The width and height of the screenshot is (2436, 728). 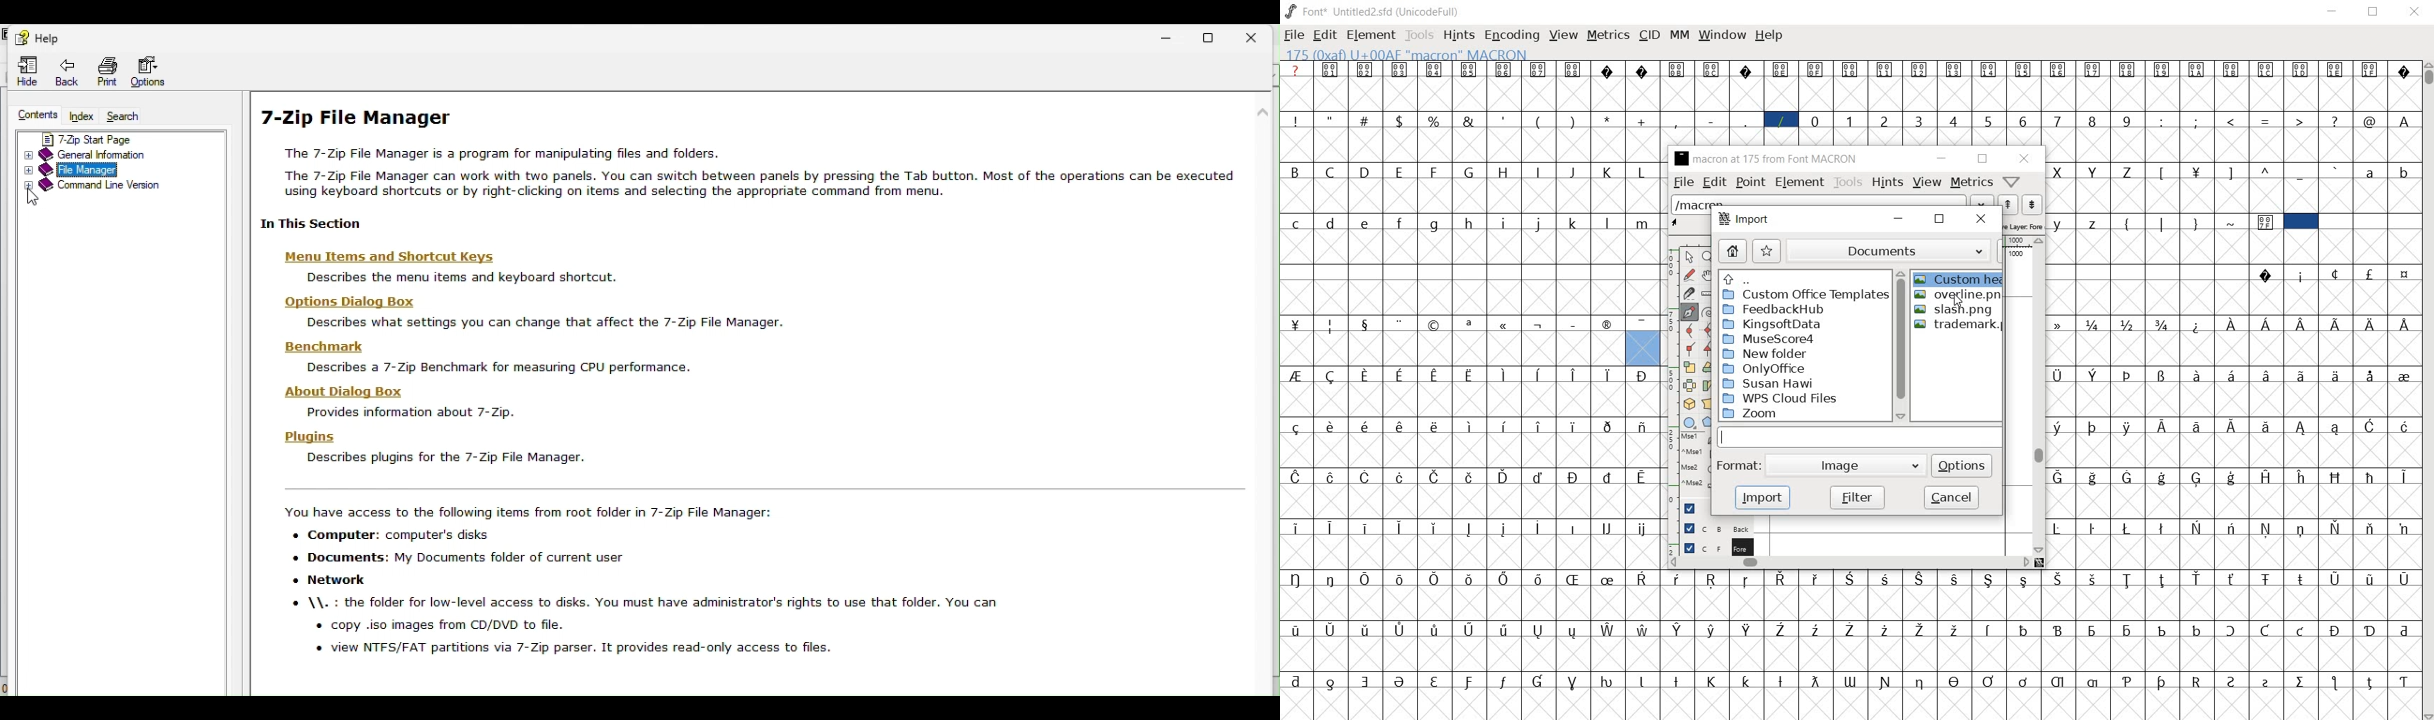 I want to click on Symbol, so click(x=2059, y=70).